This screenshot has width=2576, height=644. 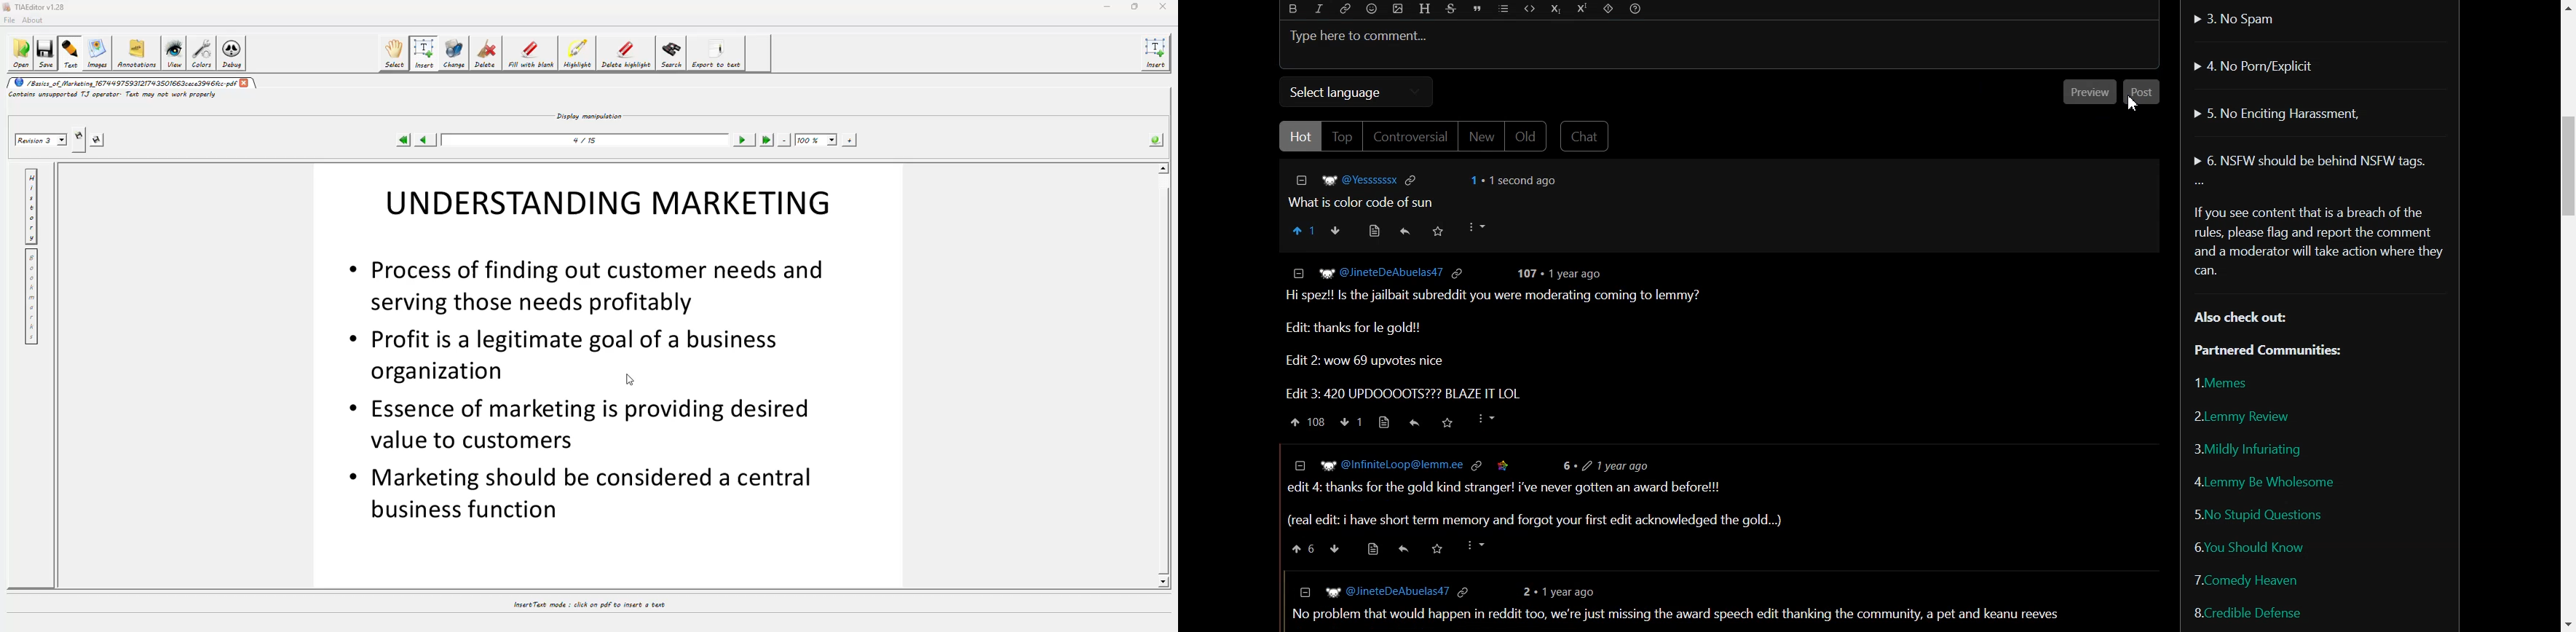 What do you see at coordinates (1679, 439) in the screenshot?
I see `text` at bounding box center [1679, 439].